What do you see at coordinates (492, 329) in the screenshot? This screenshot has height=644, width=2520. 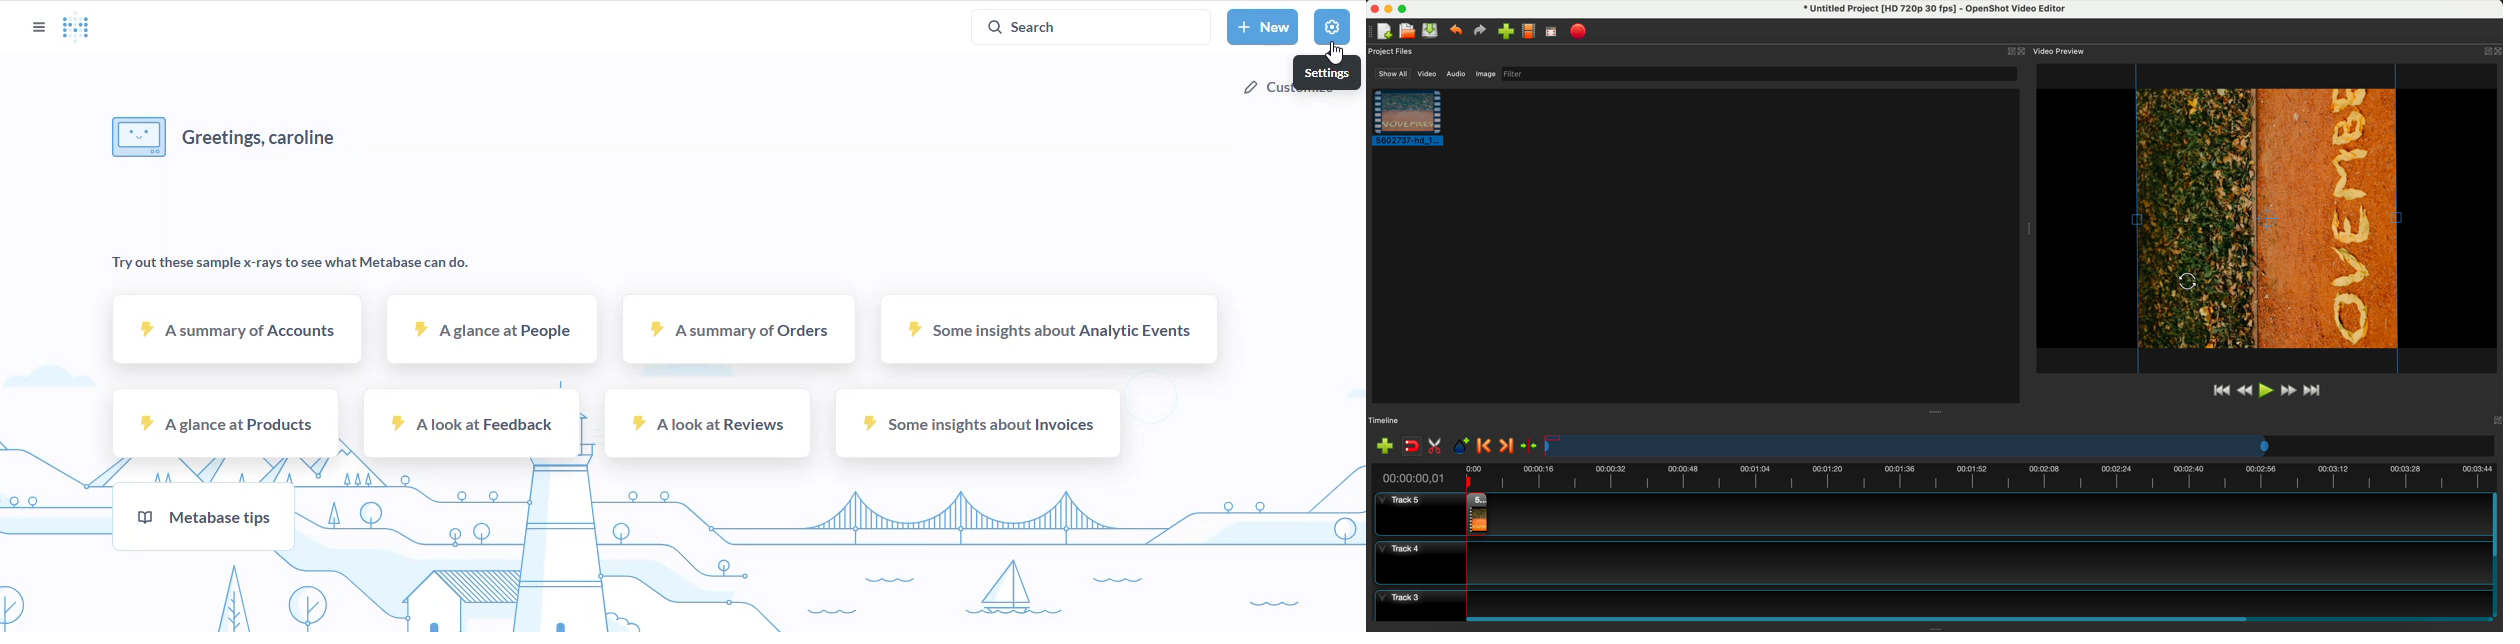 I see `a glance at people` at bounding box center [492, 329].